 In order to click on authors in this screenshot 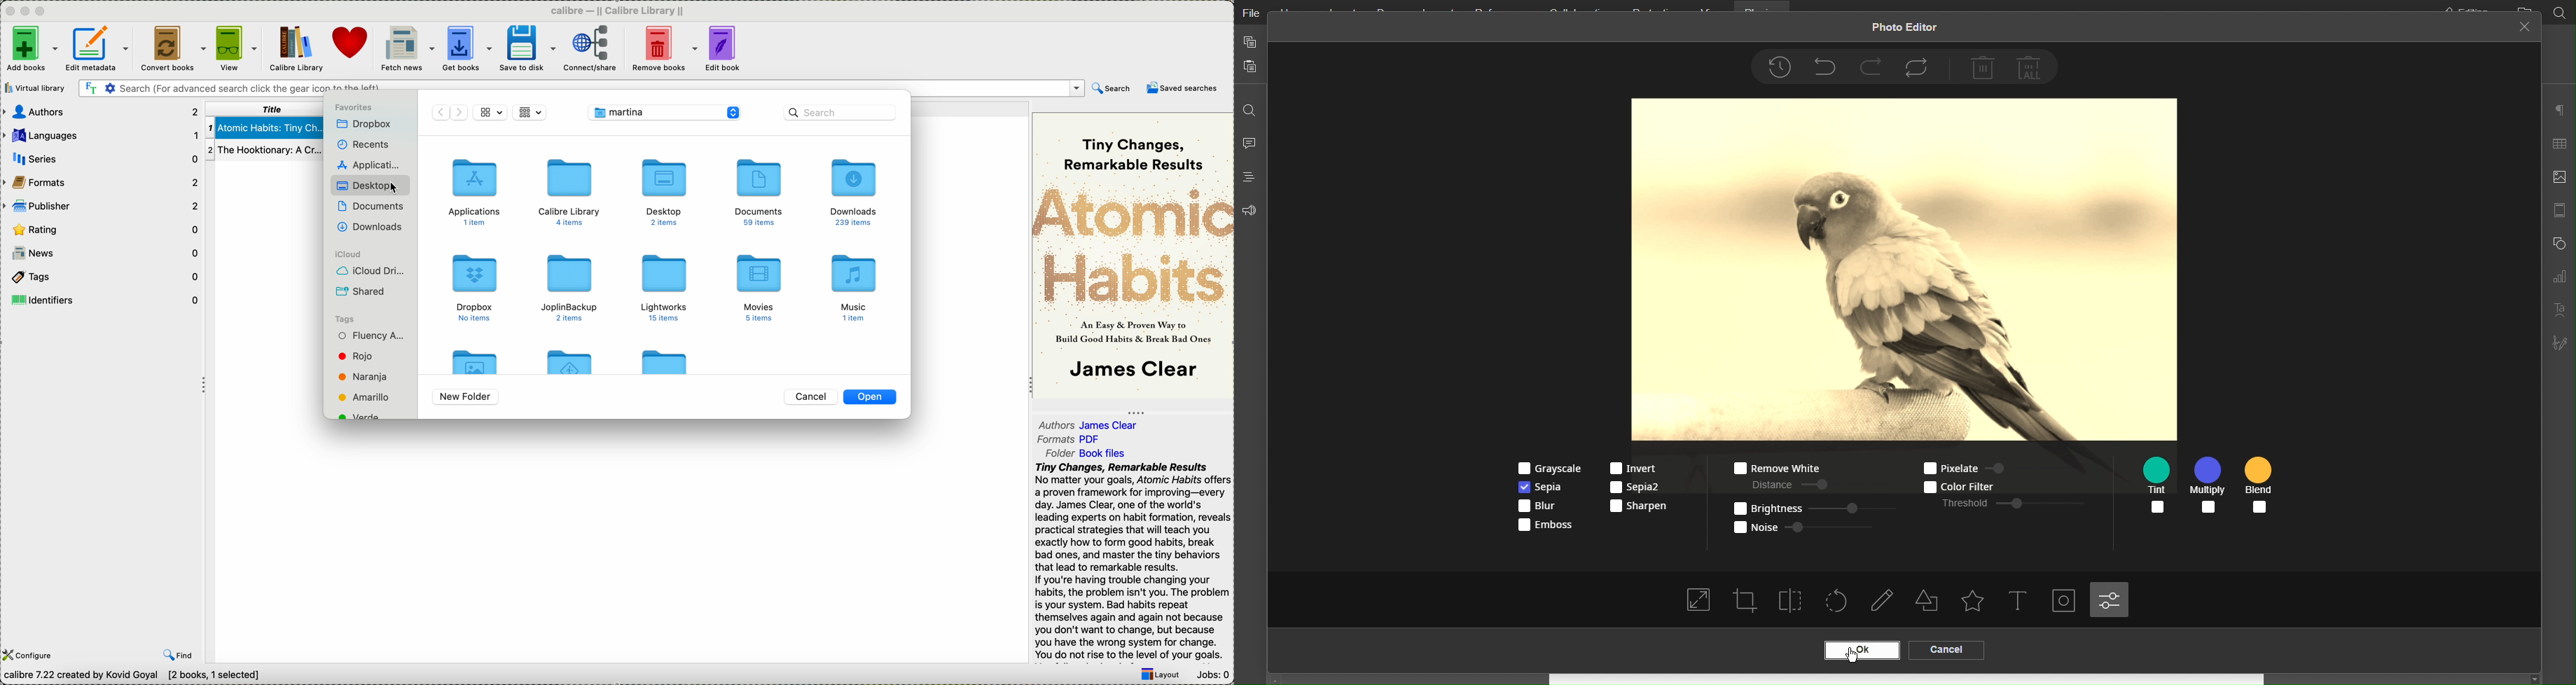, I will do `click(100, 112)`.